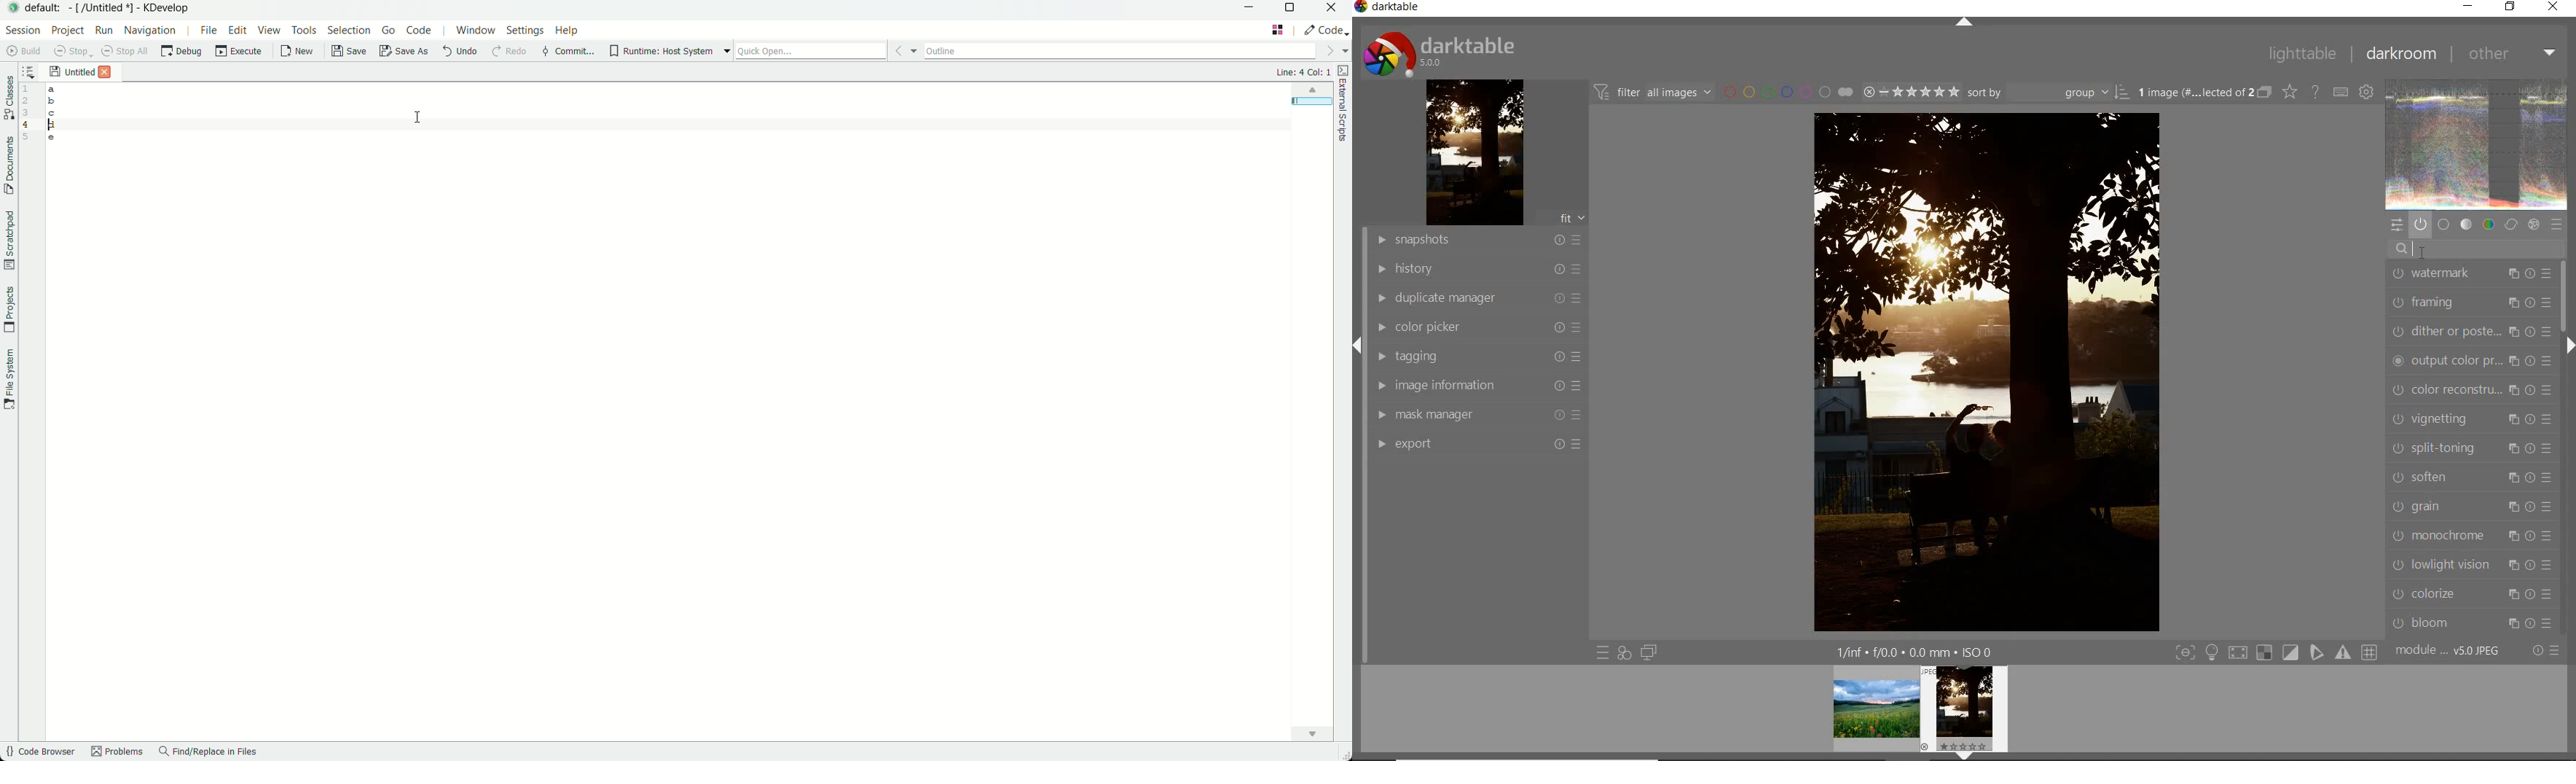 This screenshot has height=784, width=2576. I want to click on default, so click(46, 8).